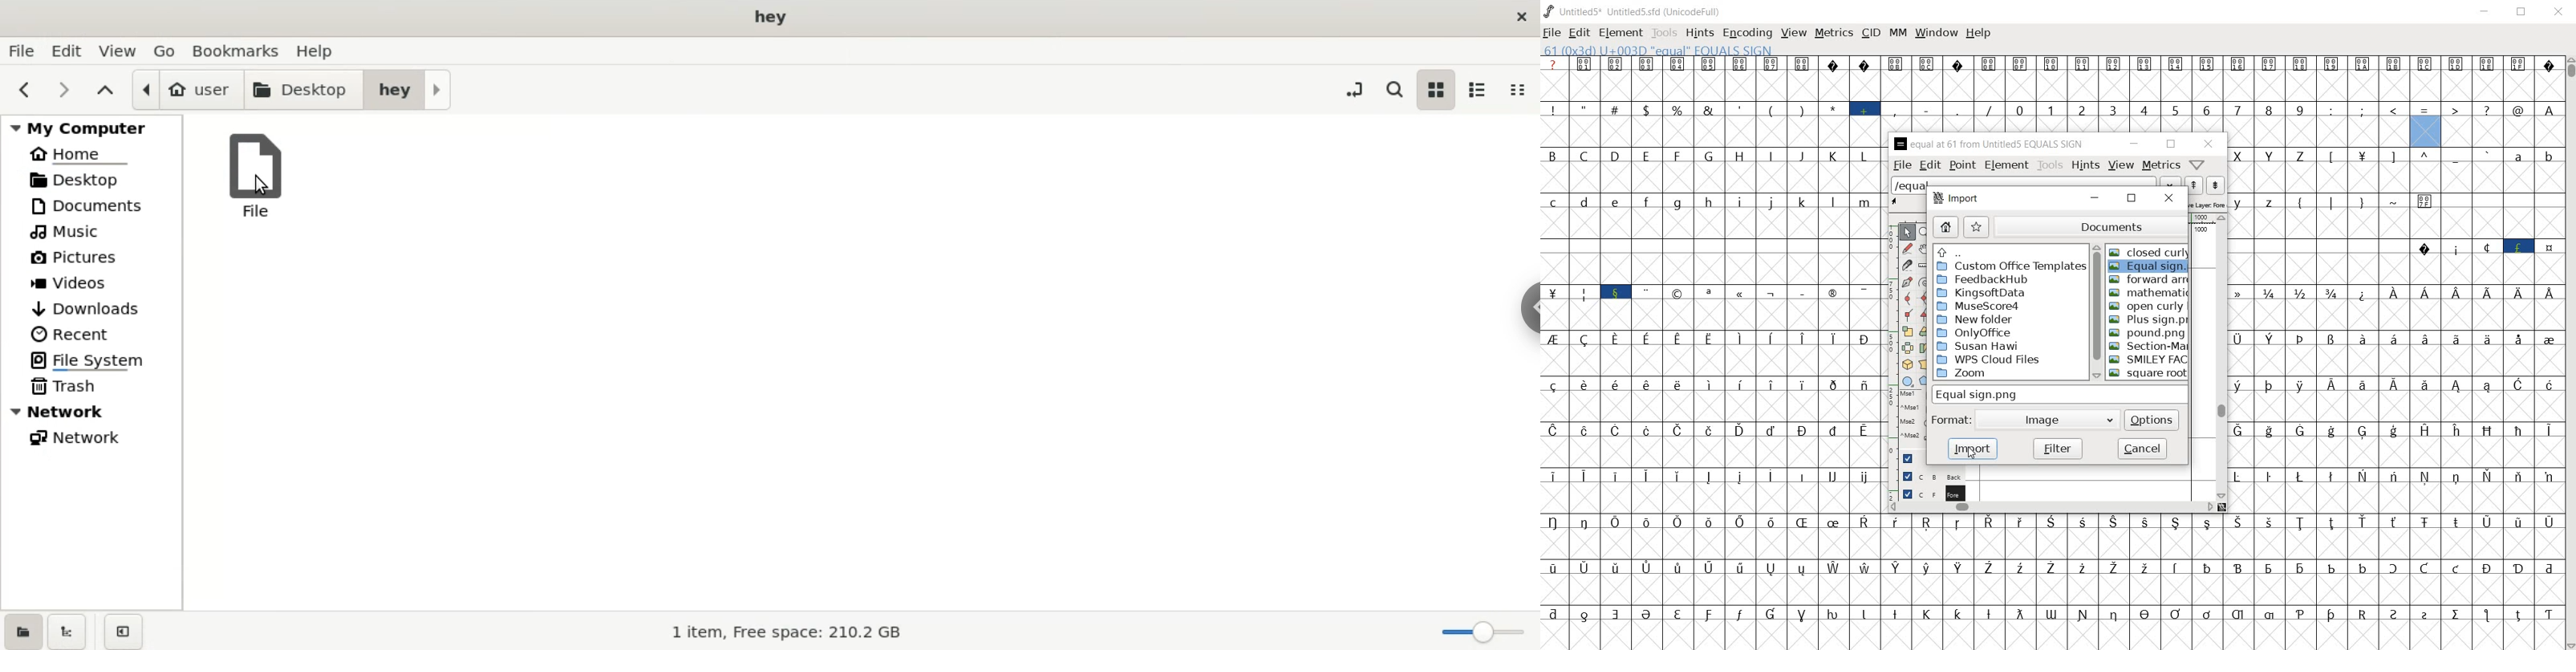 The height and width of the screenshot is (672, 2576). I want to click on measure a distance, angle between points, so click(1926, 265).